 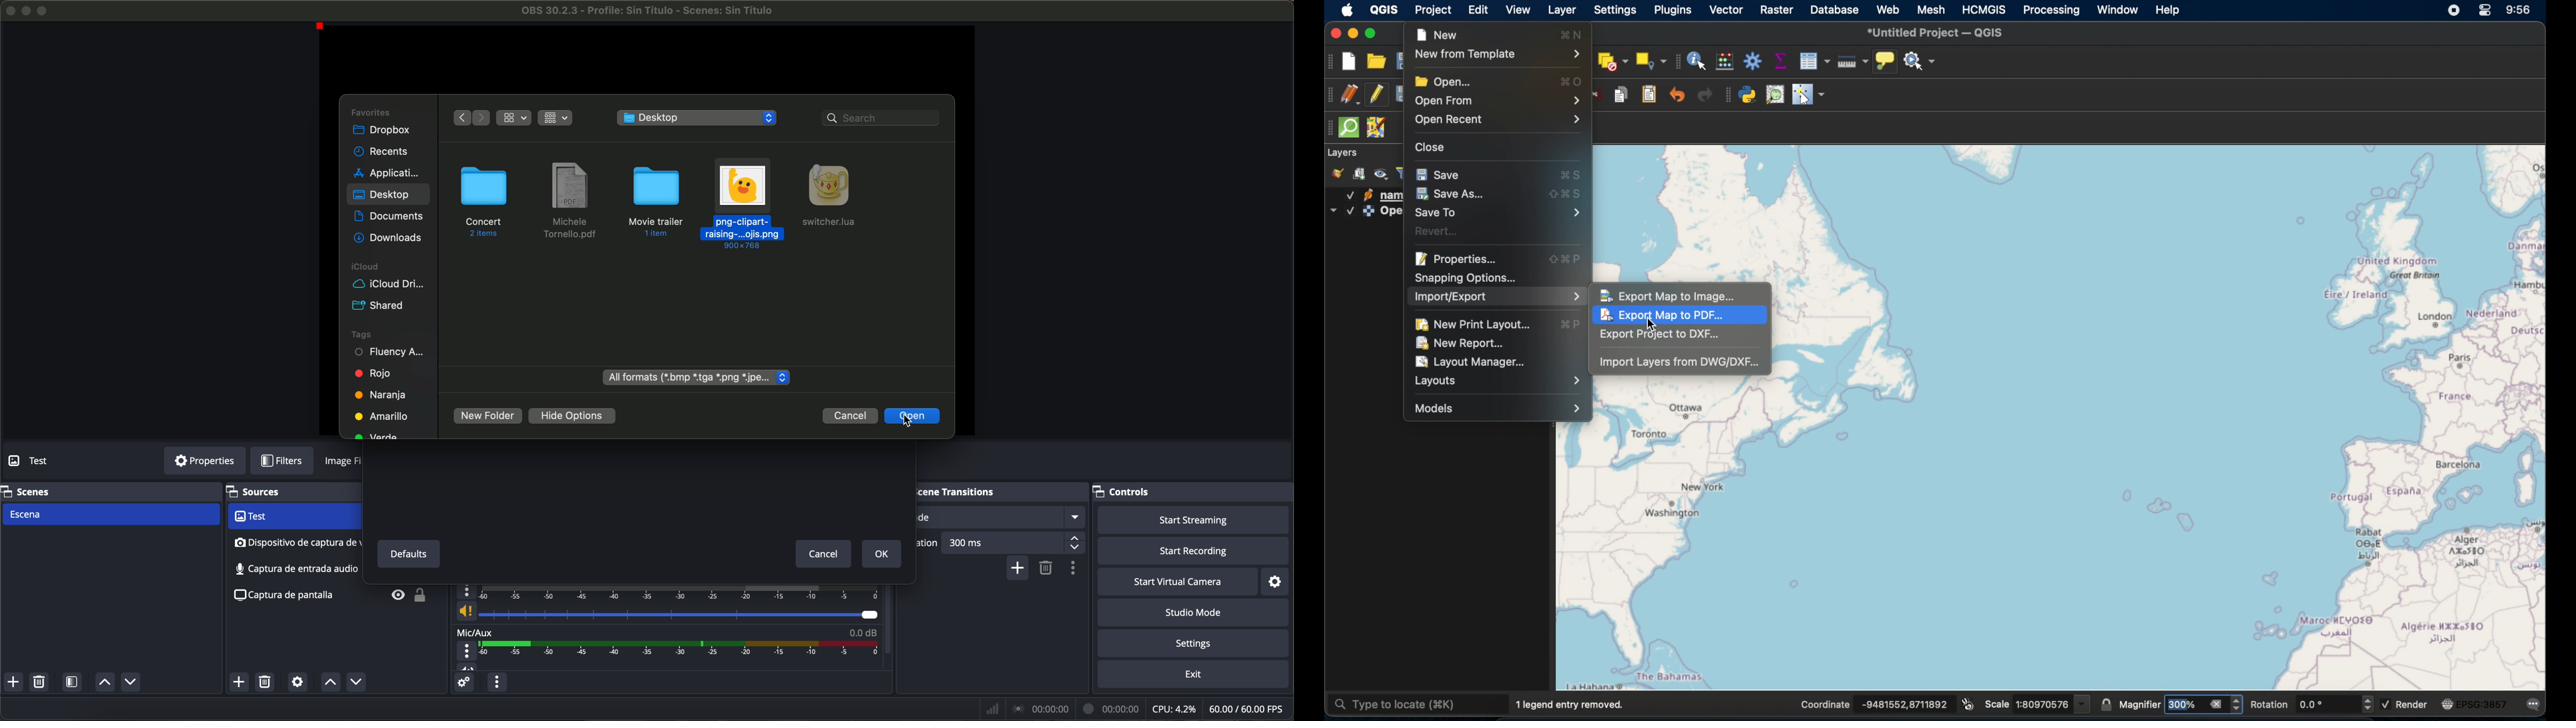 What do you see at coordinates (1496, 408) in the screenshot?
I see `models menu` at bounding box center [1496, 408].